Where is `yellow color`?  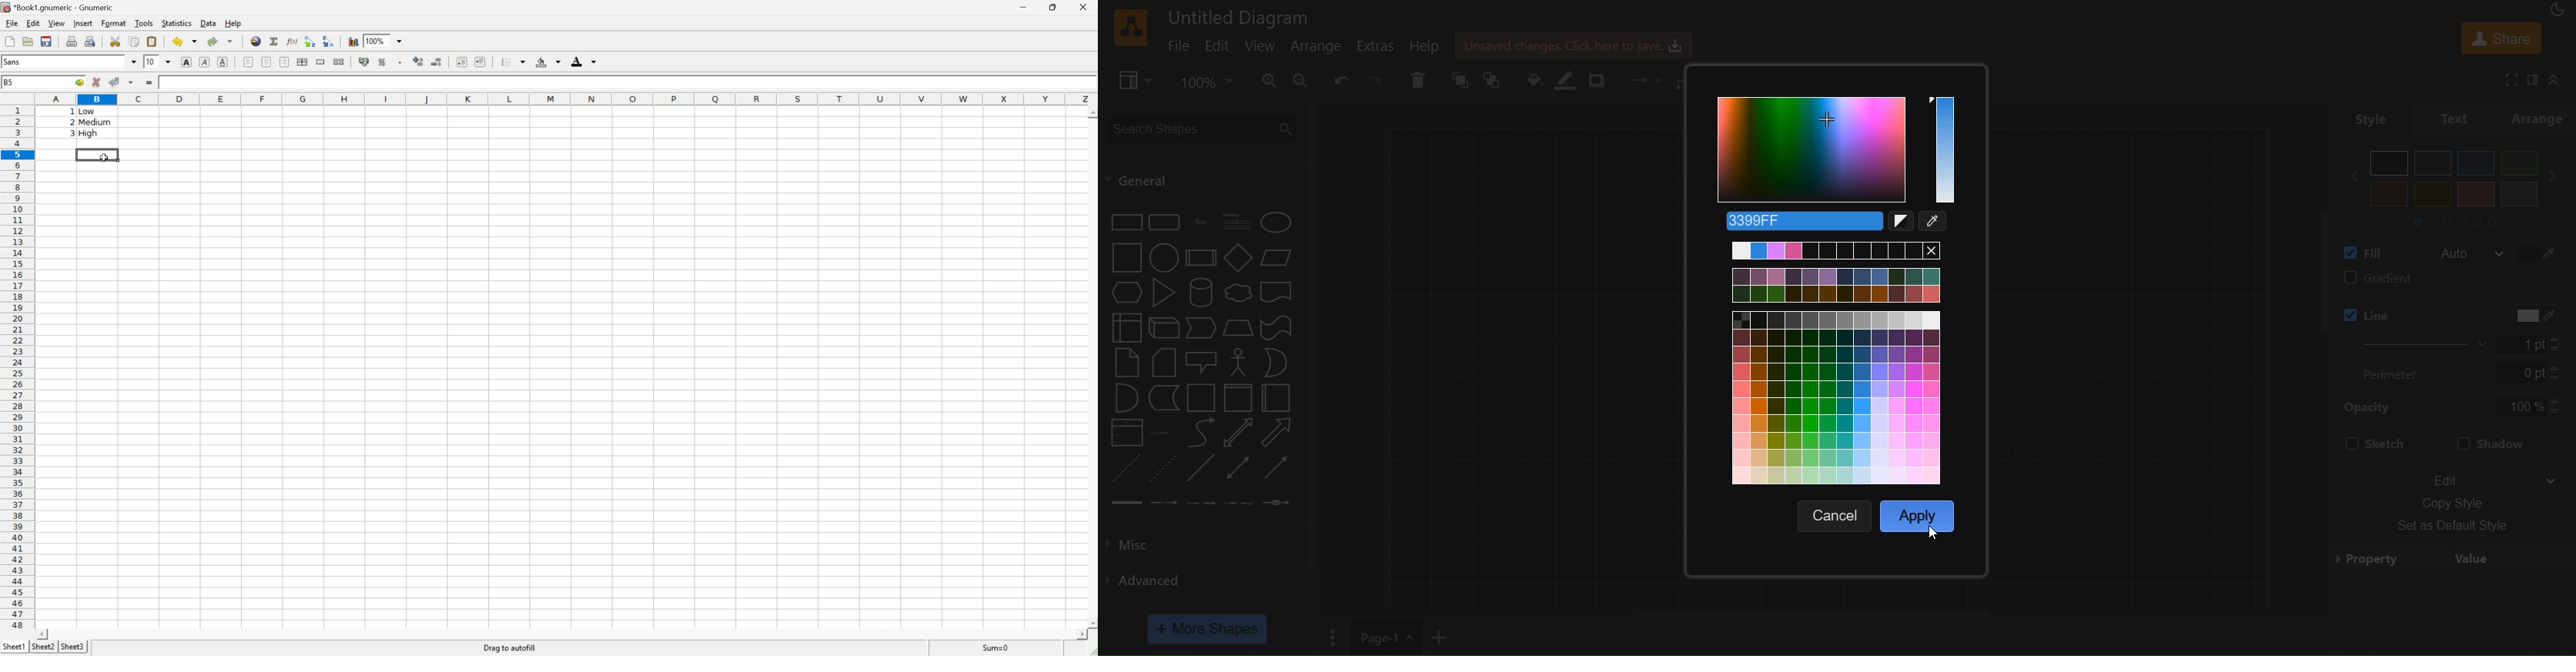
yellow color is located at coordinates (2390, 194).